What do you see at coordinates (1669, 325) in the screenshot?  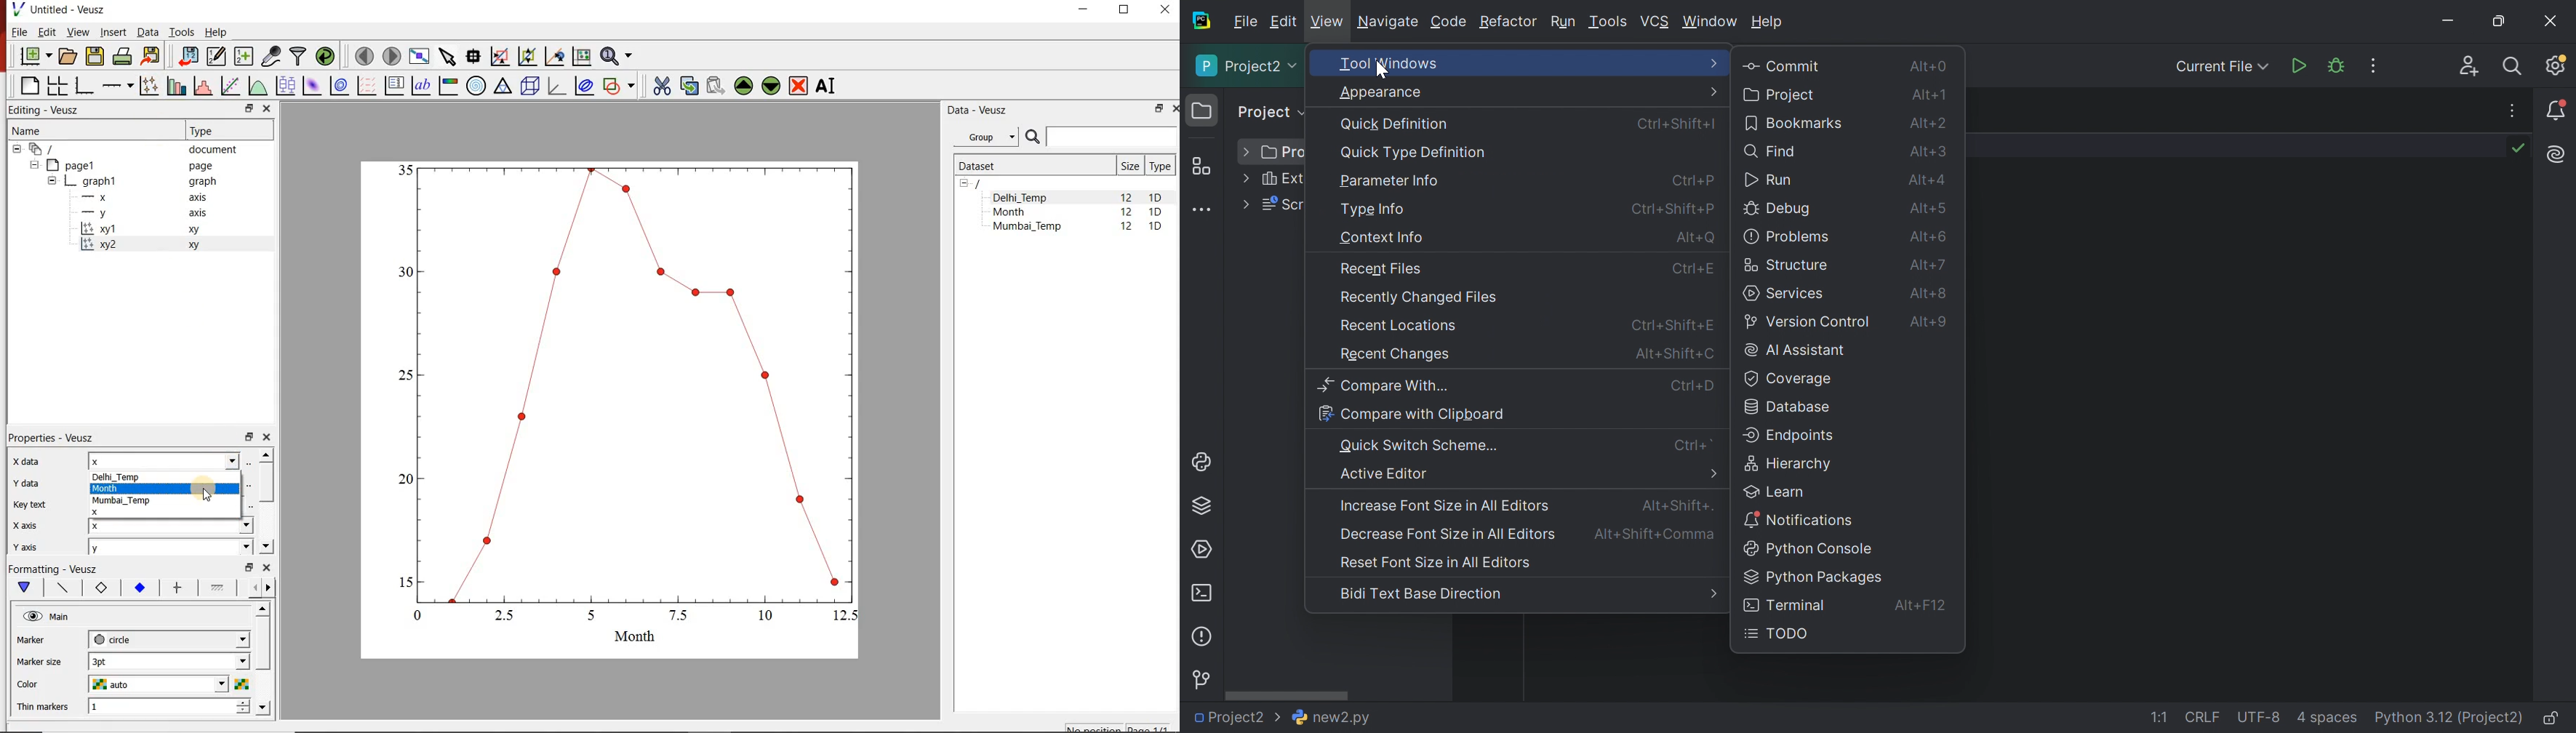 I see `Ctrl+Shift+E` at bounding box center [1669, 325].